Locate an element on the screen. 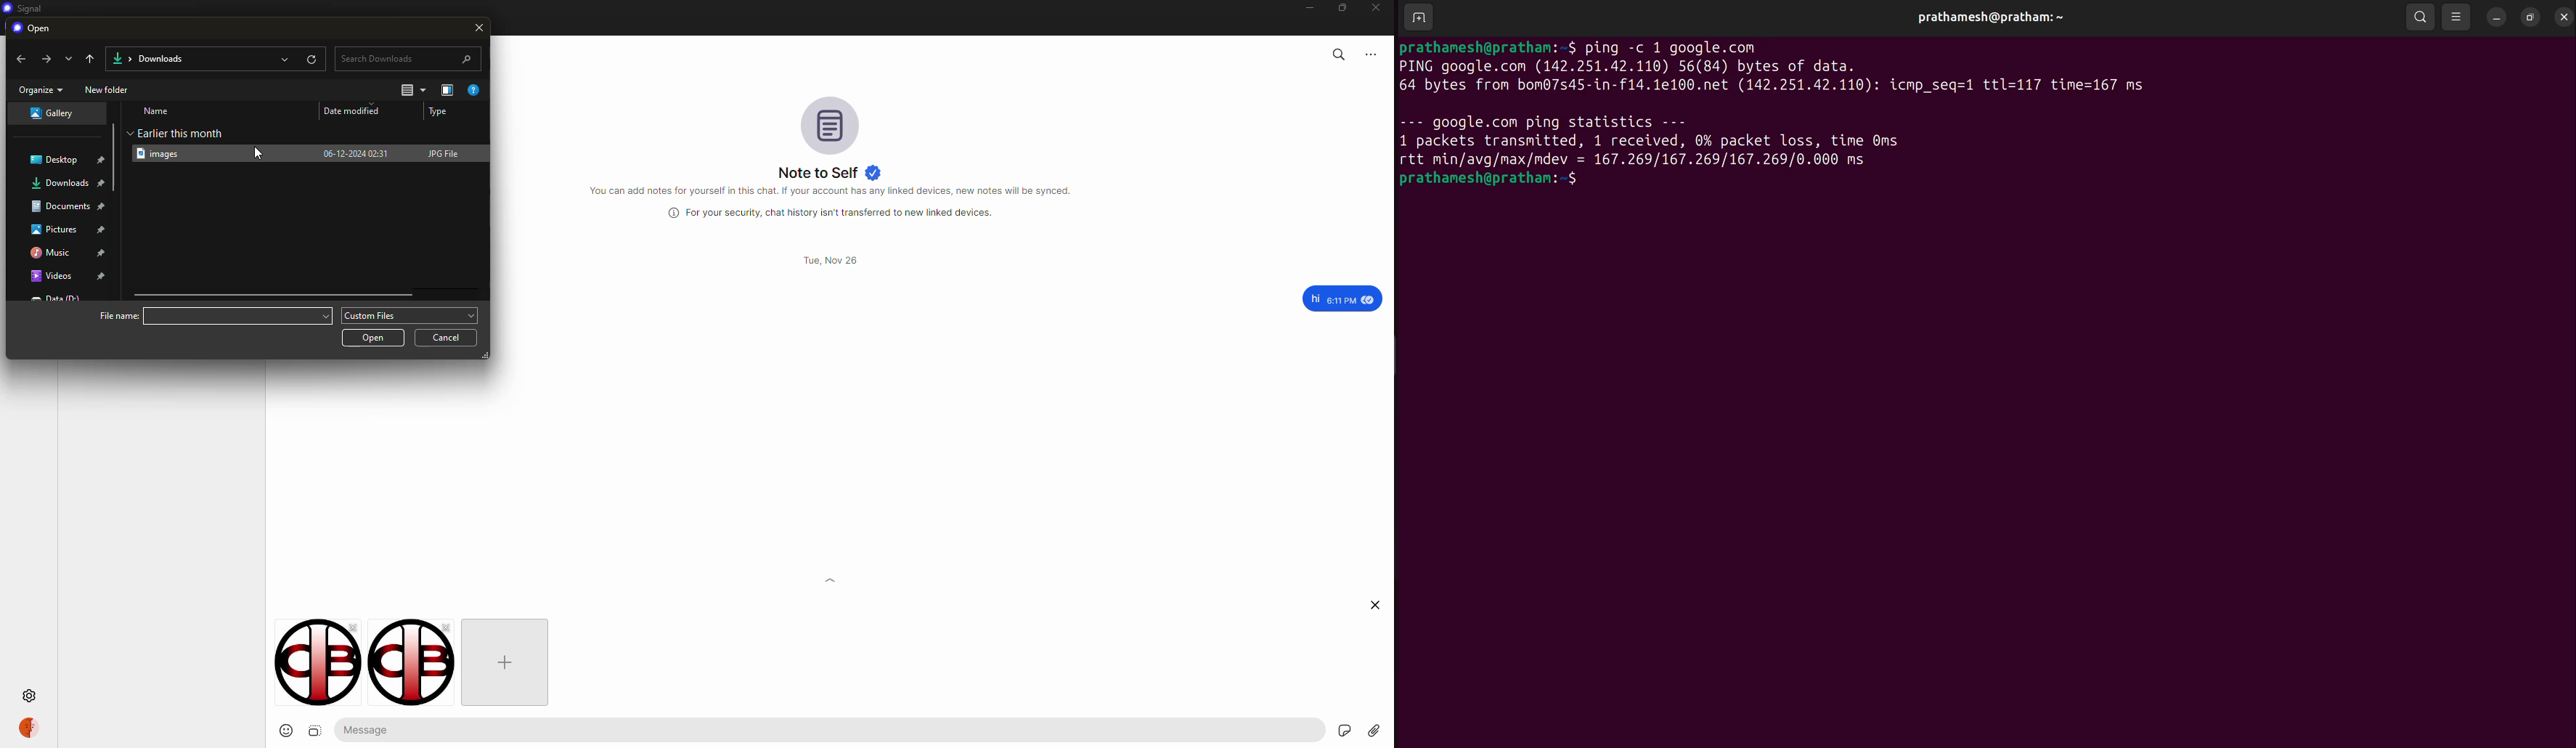  image is located at coordinates (306, 664).